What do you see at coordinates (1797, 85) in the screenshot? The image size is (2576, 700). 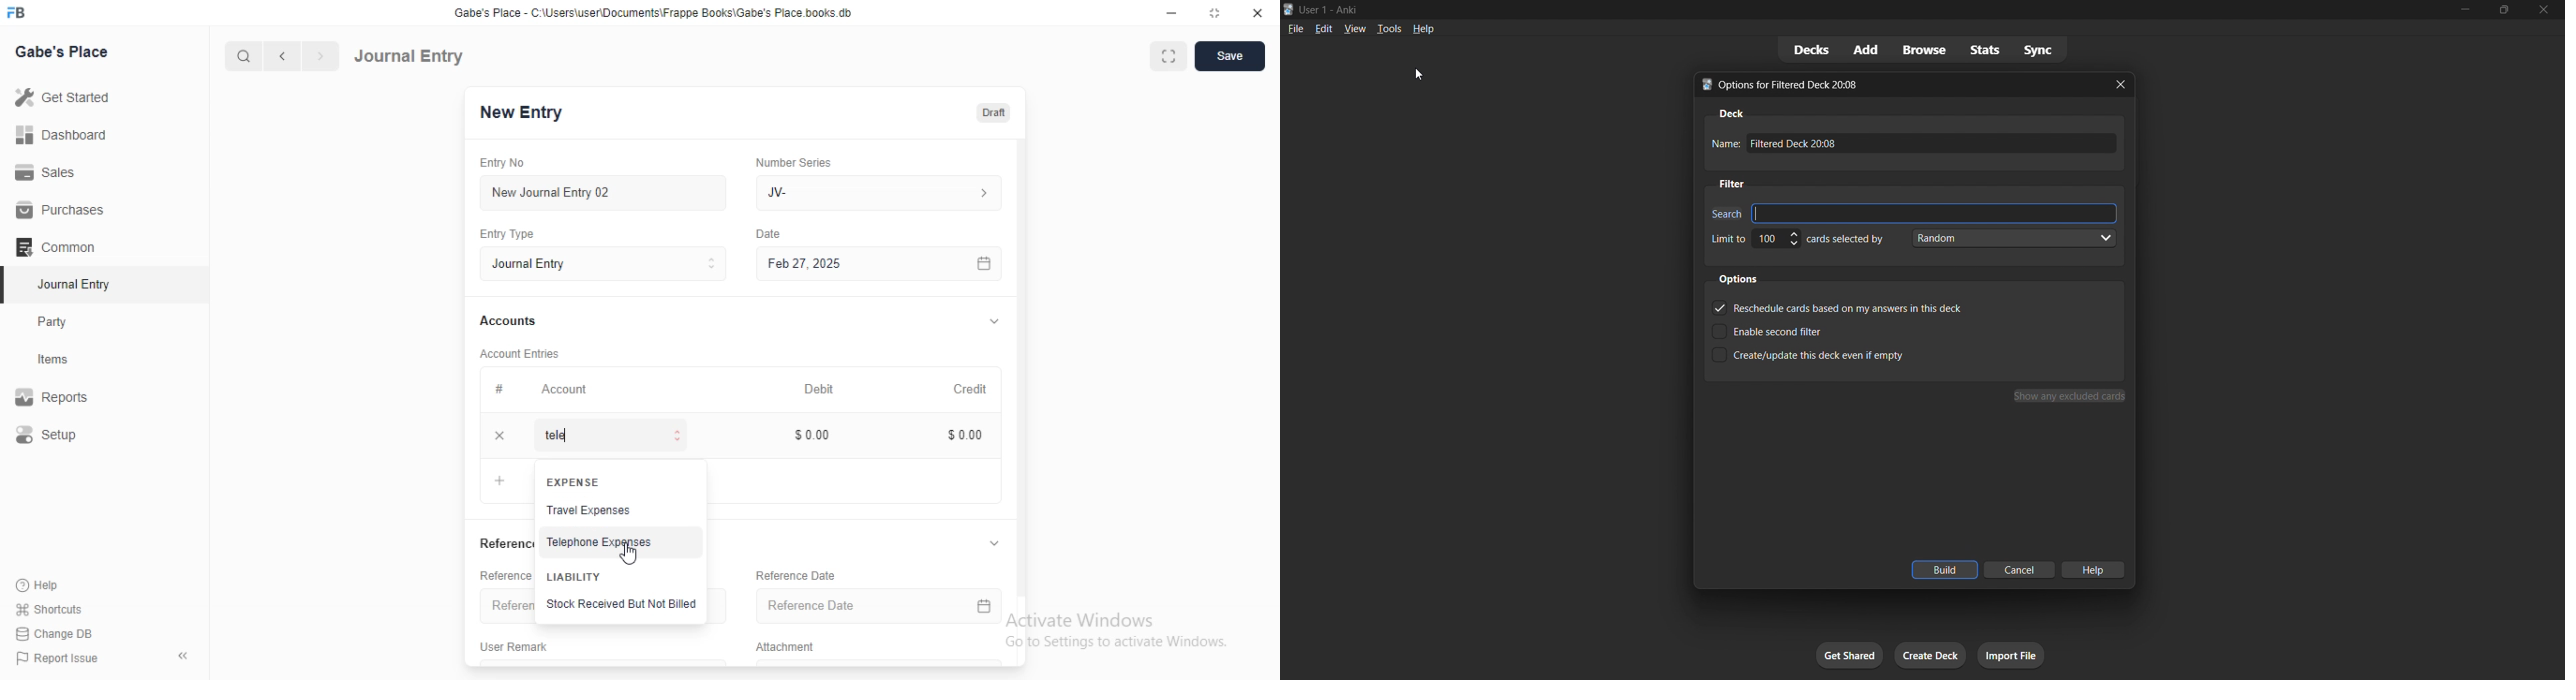 I see `Options for Filtered Deck` at bounding box center [1797, 85].